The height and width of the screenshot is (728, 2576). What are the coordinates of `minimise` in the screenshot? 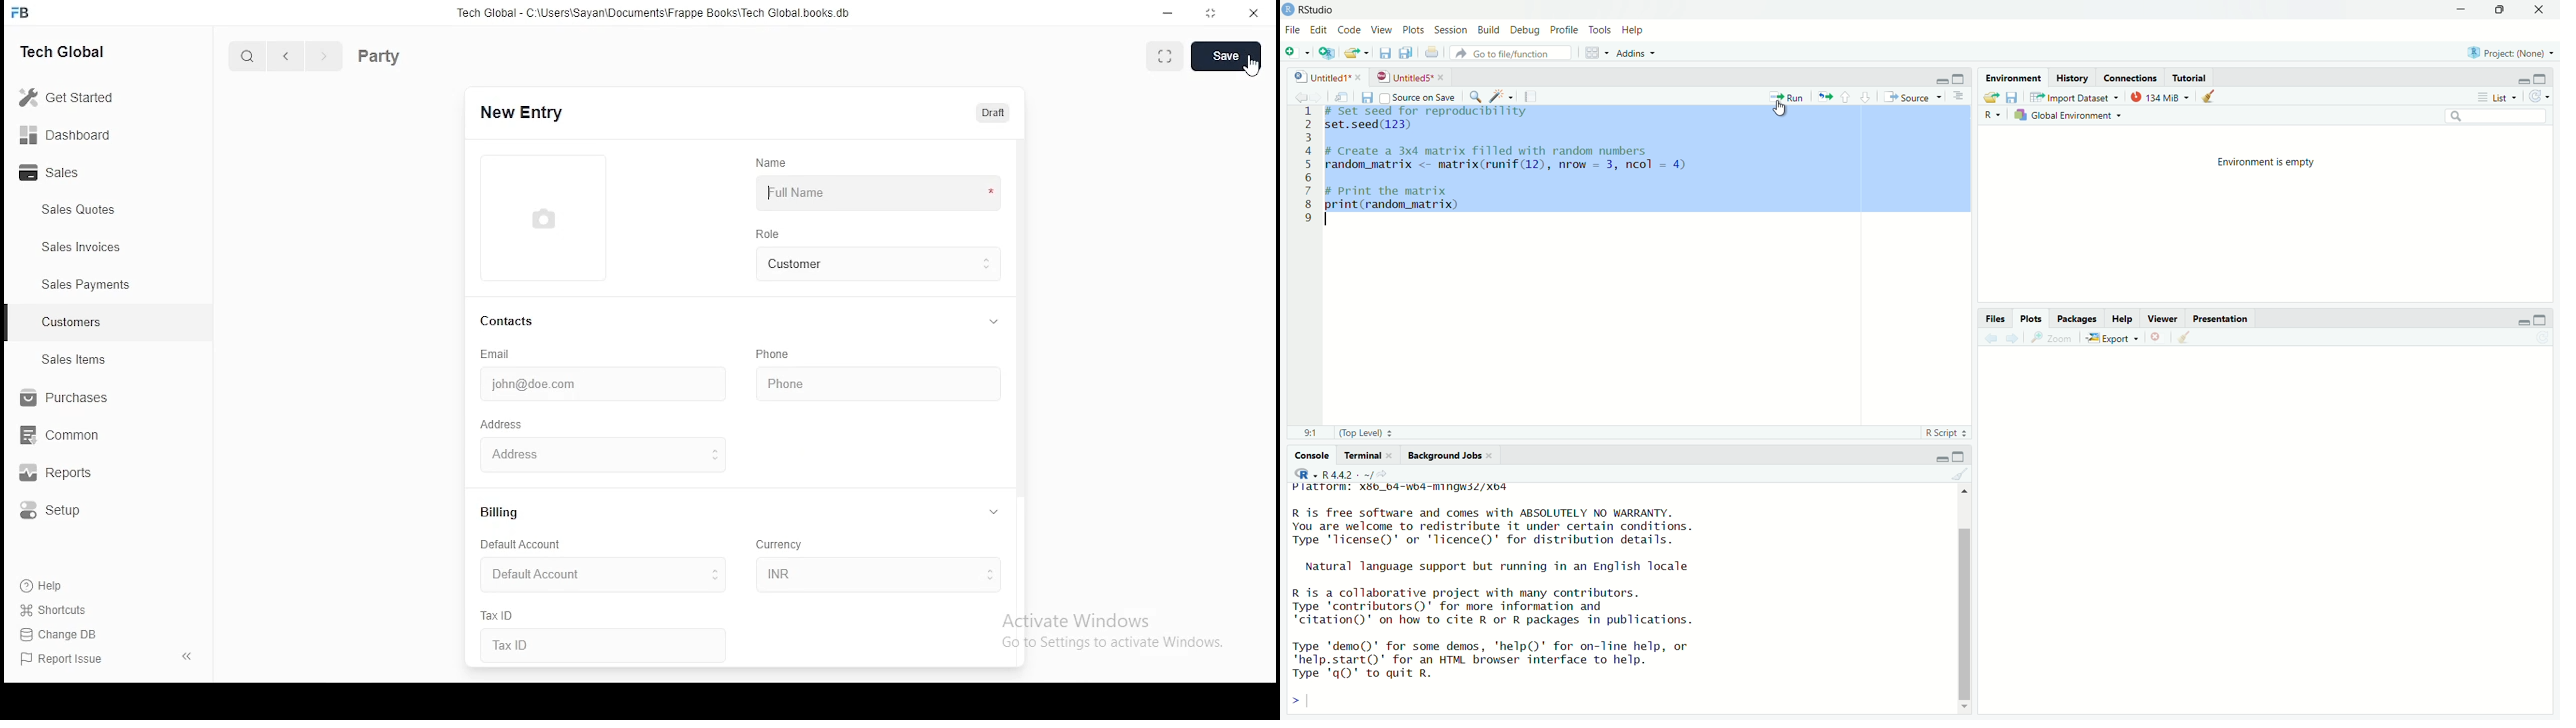 It's located at (1935, 80).